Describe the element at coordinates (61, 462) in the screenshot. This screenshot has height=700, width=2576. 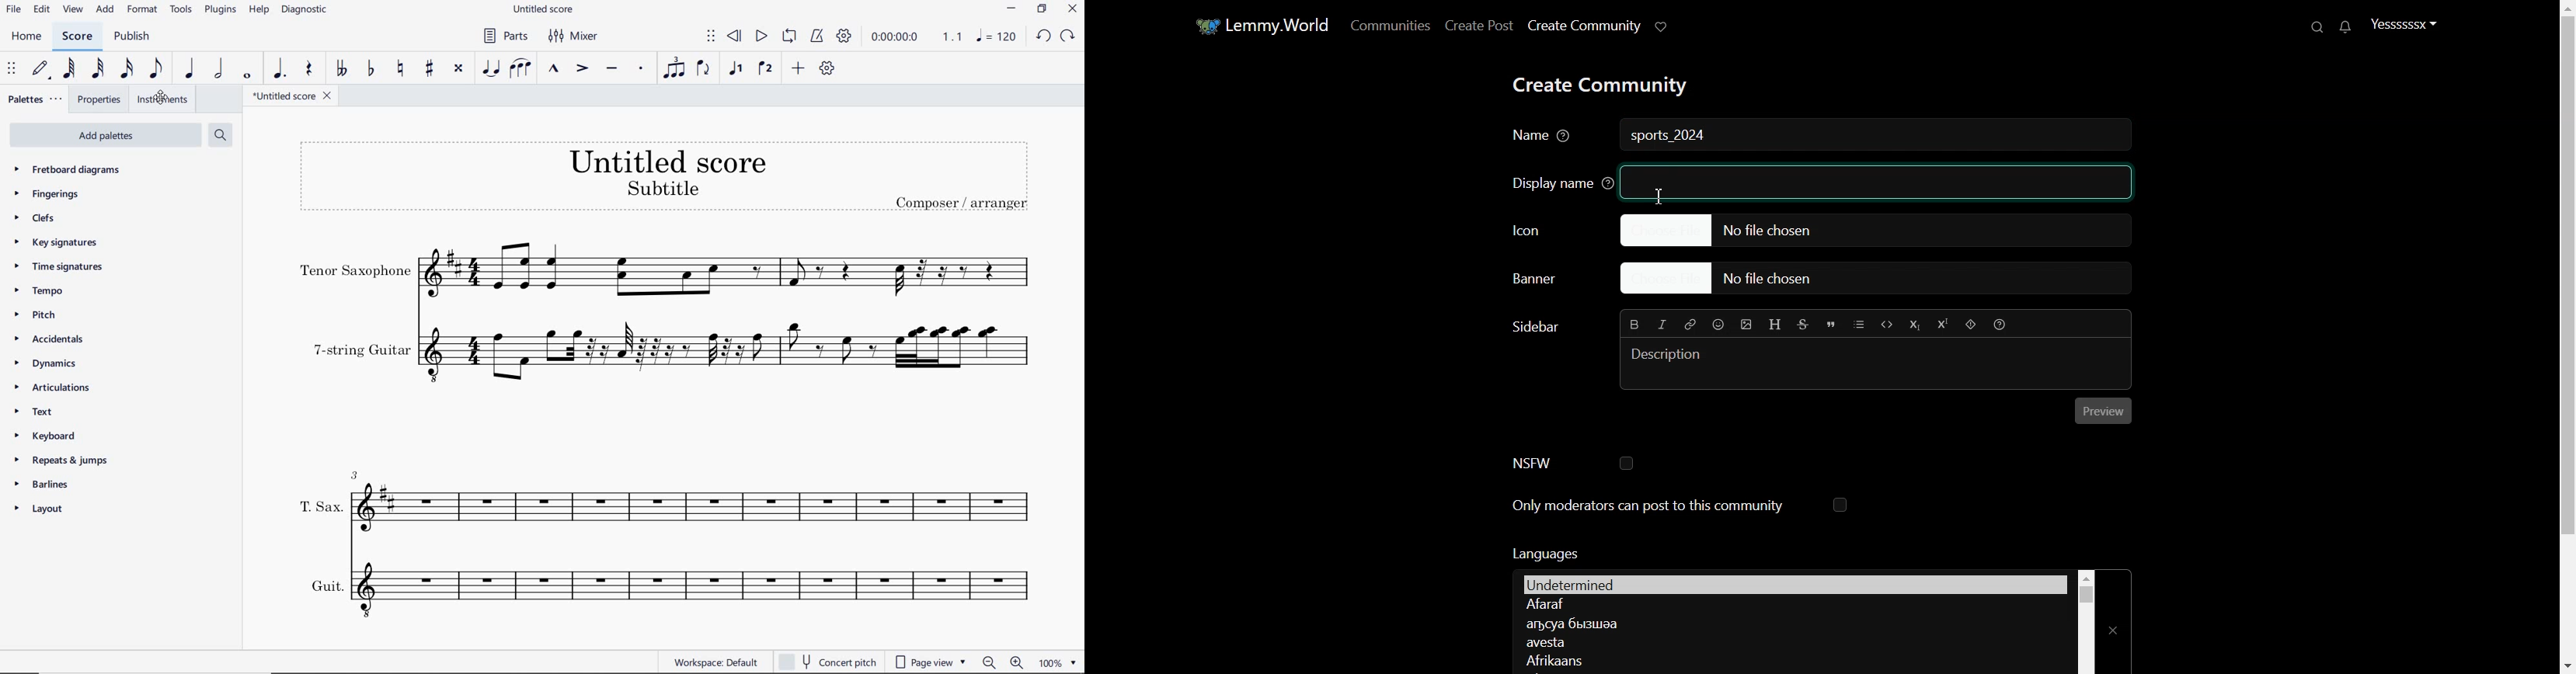
I see `REPEATS & JUMPS` at that location.